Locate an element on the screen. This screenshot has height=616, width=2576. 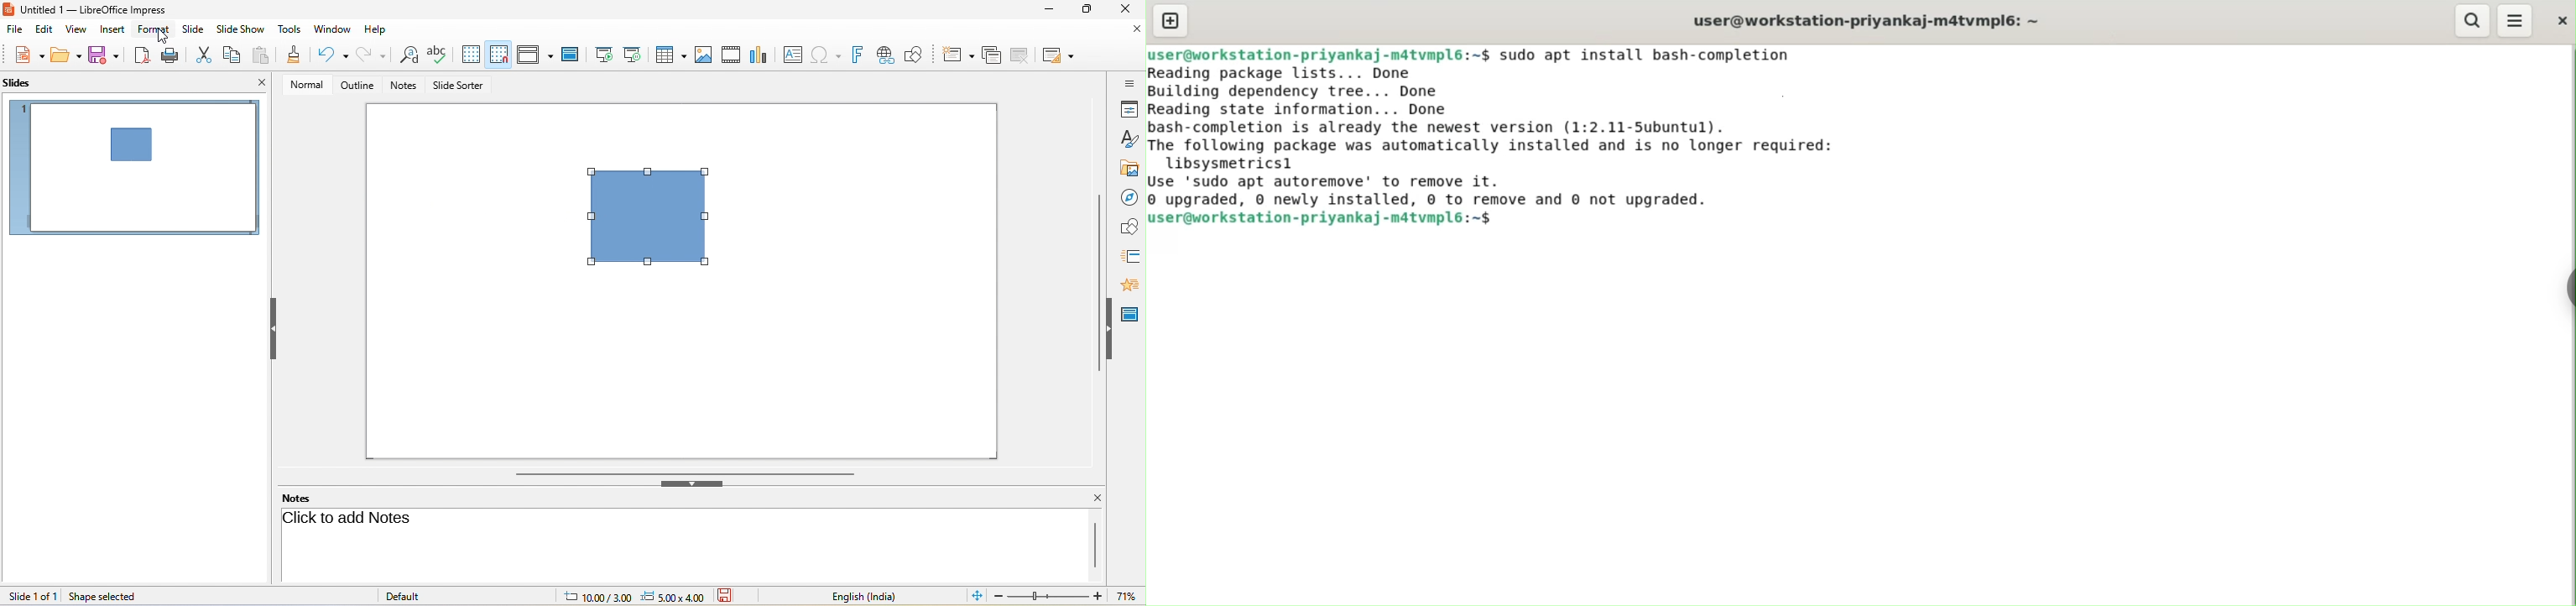
find and replace is located at coordinates (407, 57).